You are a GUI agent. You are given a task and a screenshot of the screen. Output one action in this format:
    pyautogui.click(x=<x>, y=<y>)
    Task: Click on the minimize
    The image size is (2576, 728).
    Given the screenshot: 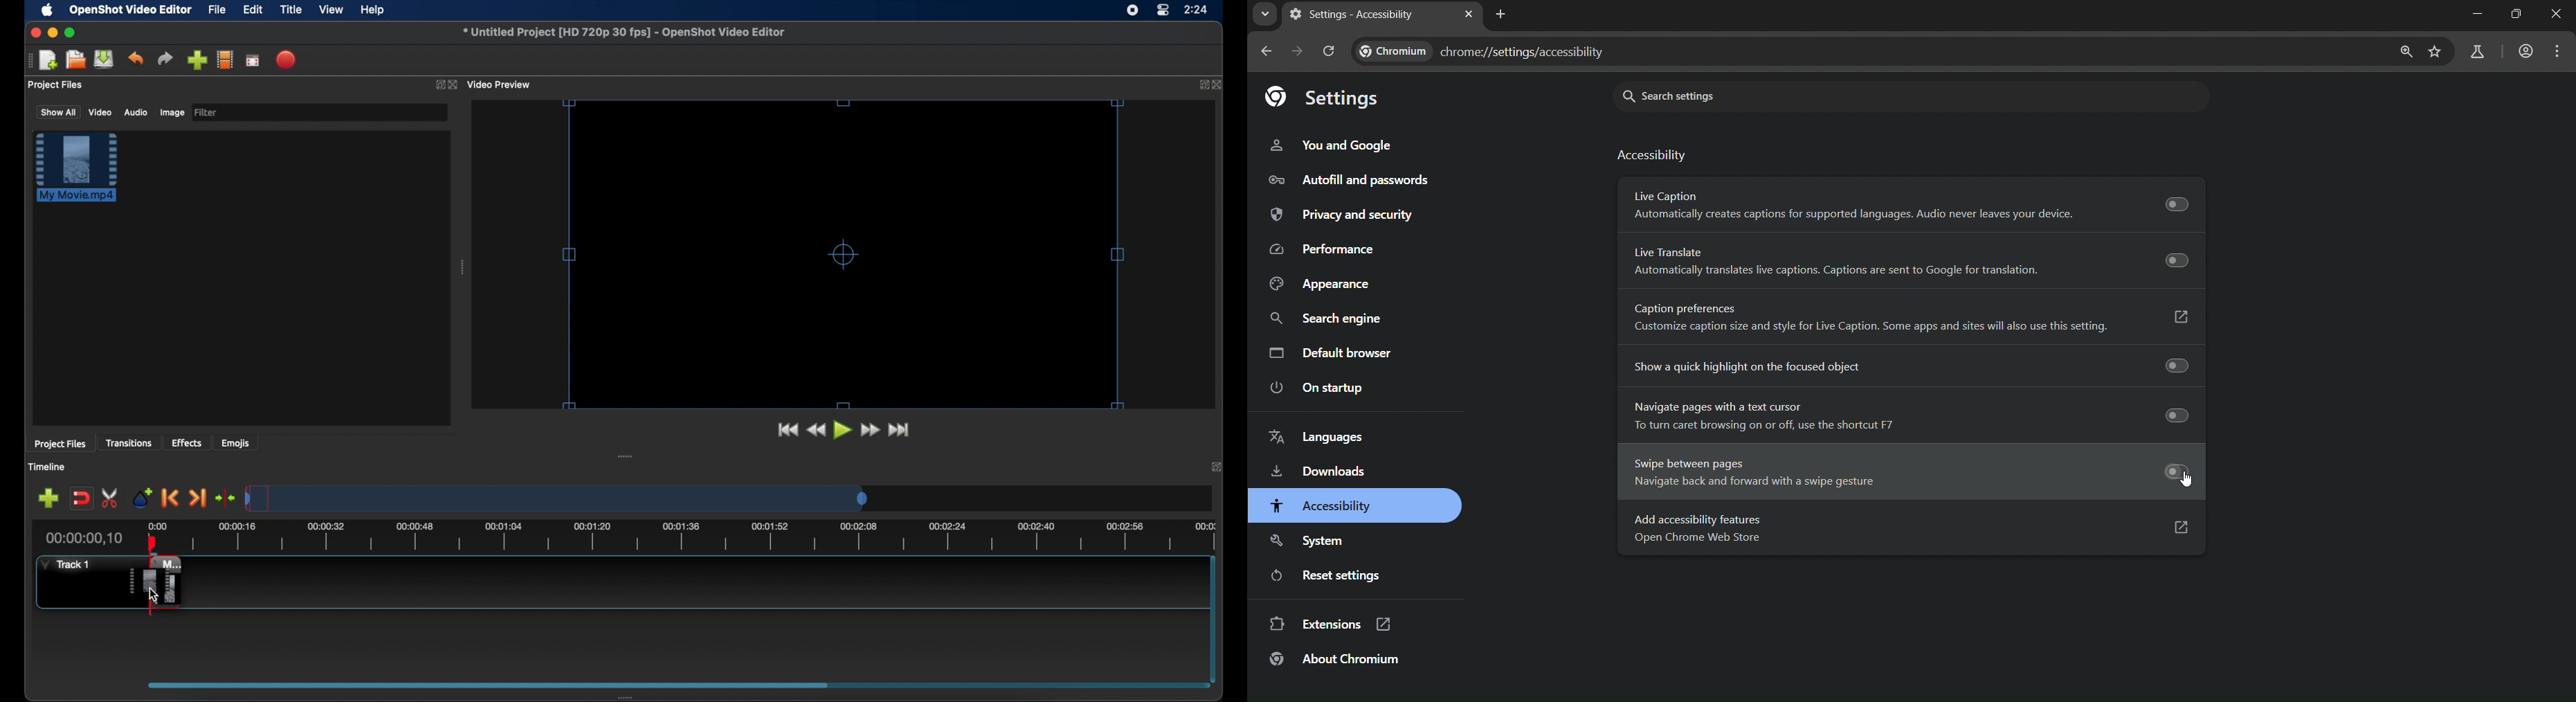 What is the action you would take?
    pyautogui.click(x=2474, y=18)
    